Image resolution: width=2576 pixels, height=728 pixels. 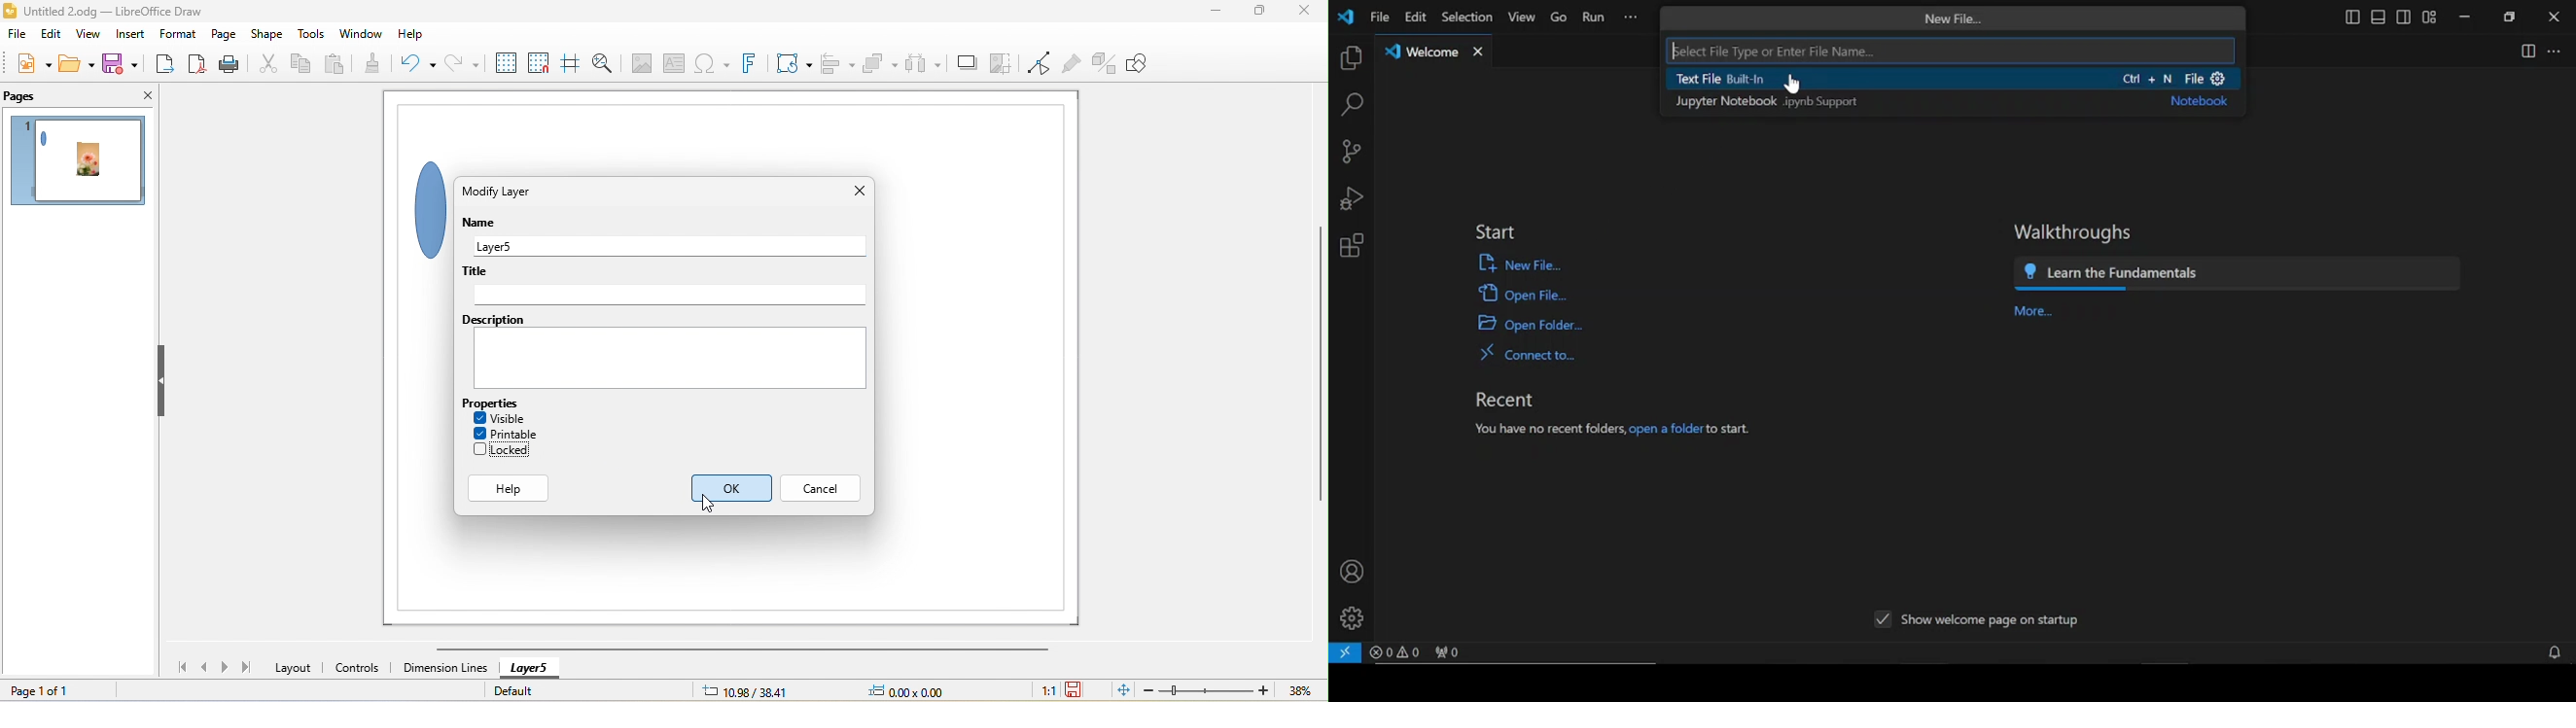 What do you see at coordinates (11, 11) in the screenshot?
I see `logo` at bounding box center [11, 11].